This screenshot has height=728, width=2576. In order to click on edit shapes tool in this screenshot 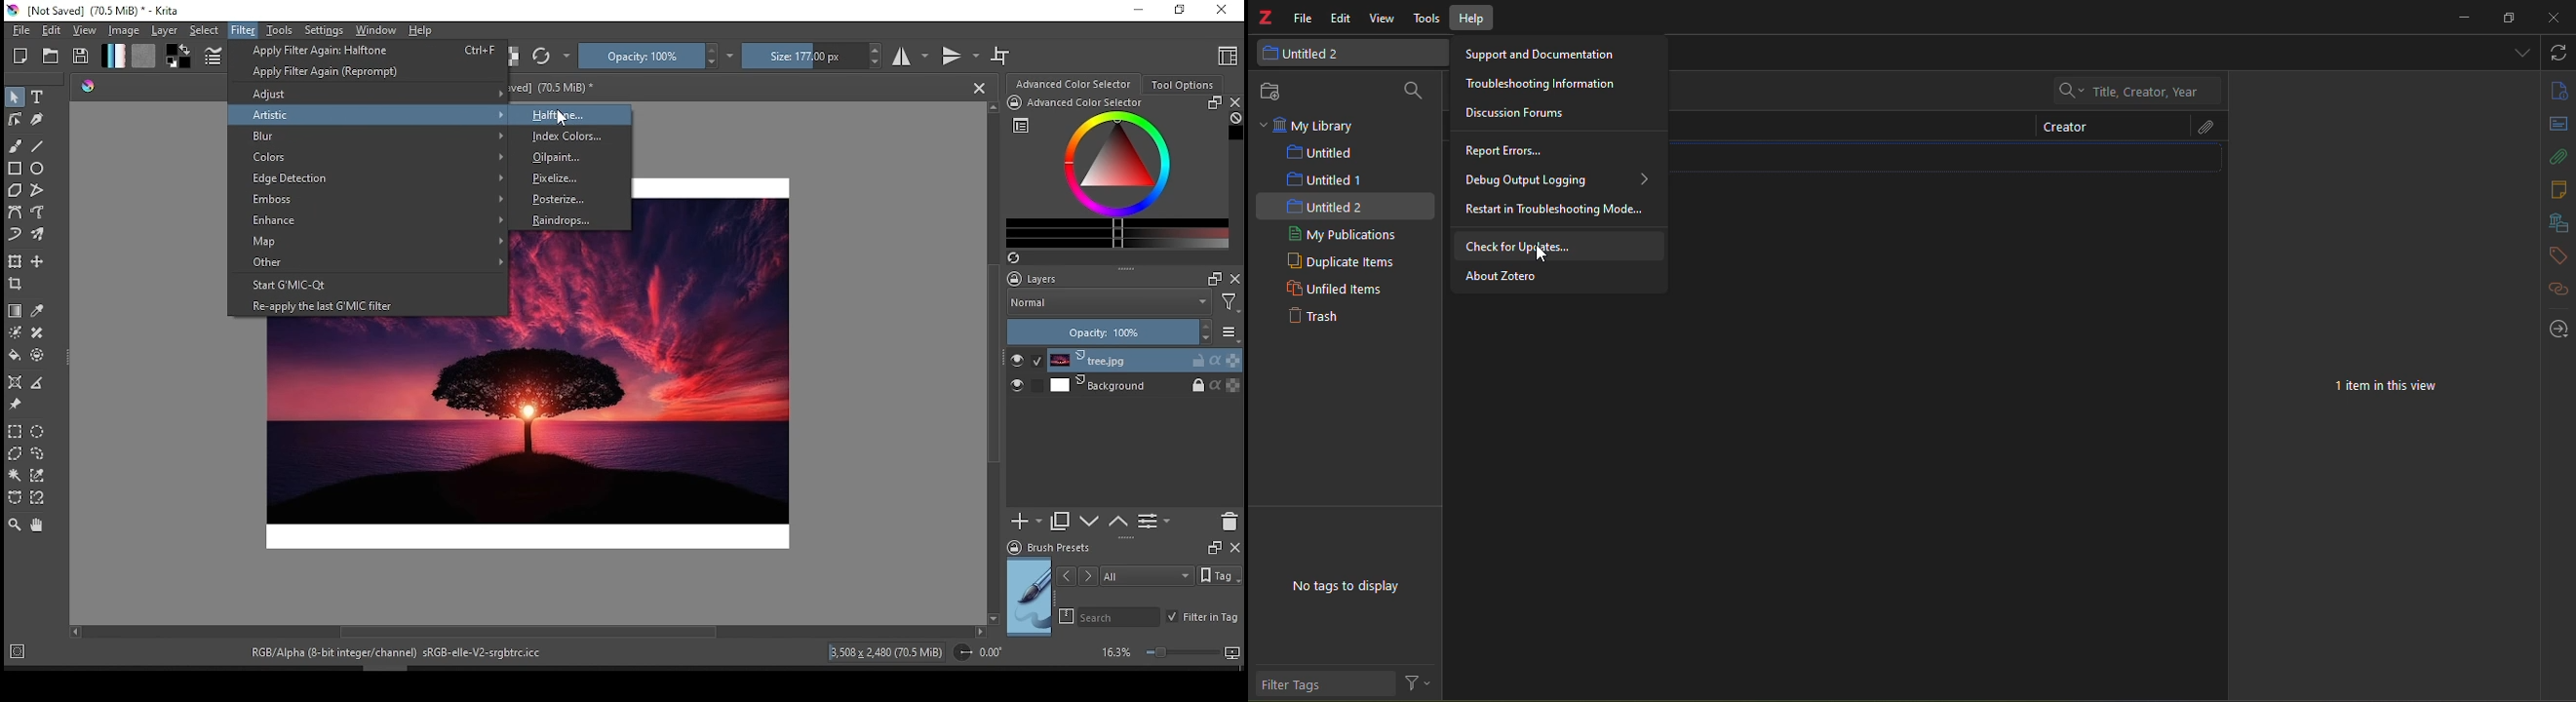, I will do `click(14, 119)`.